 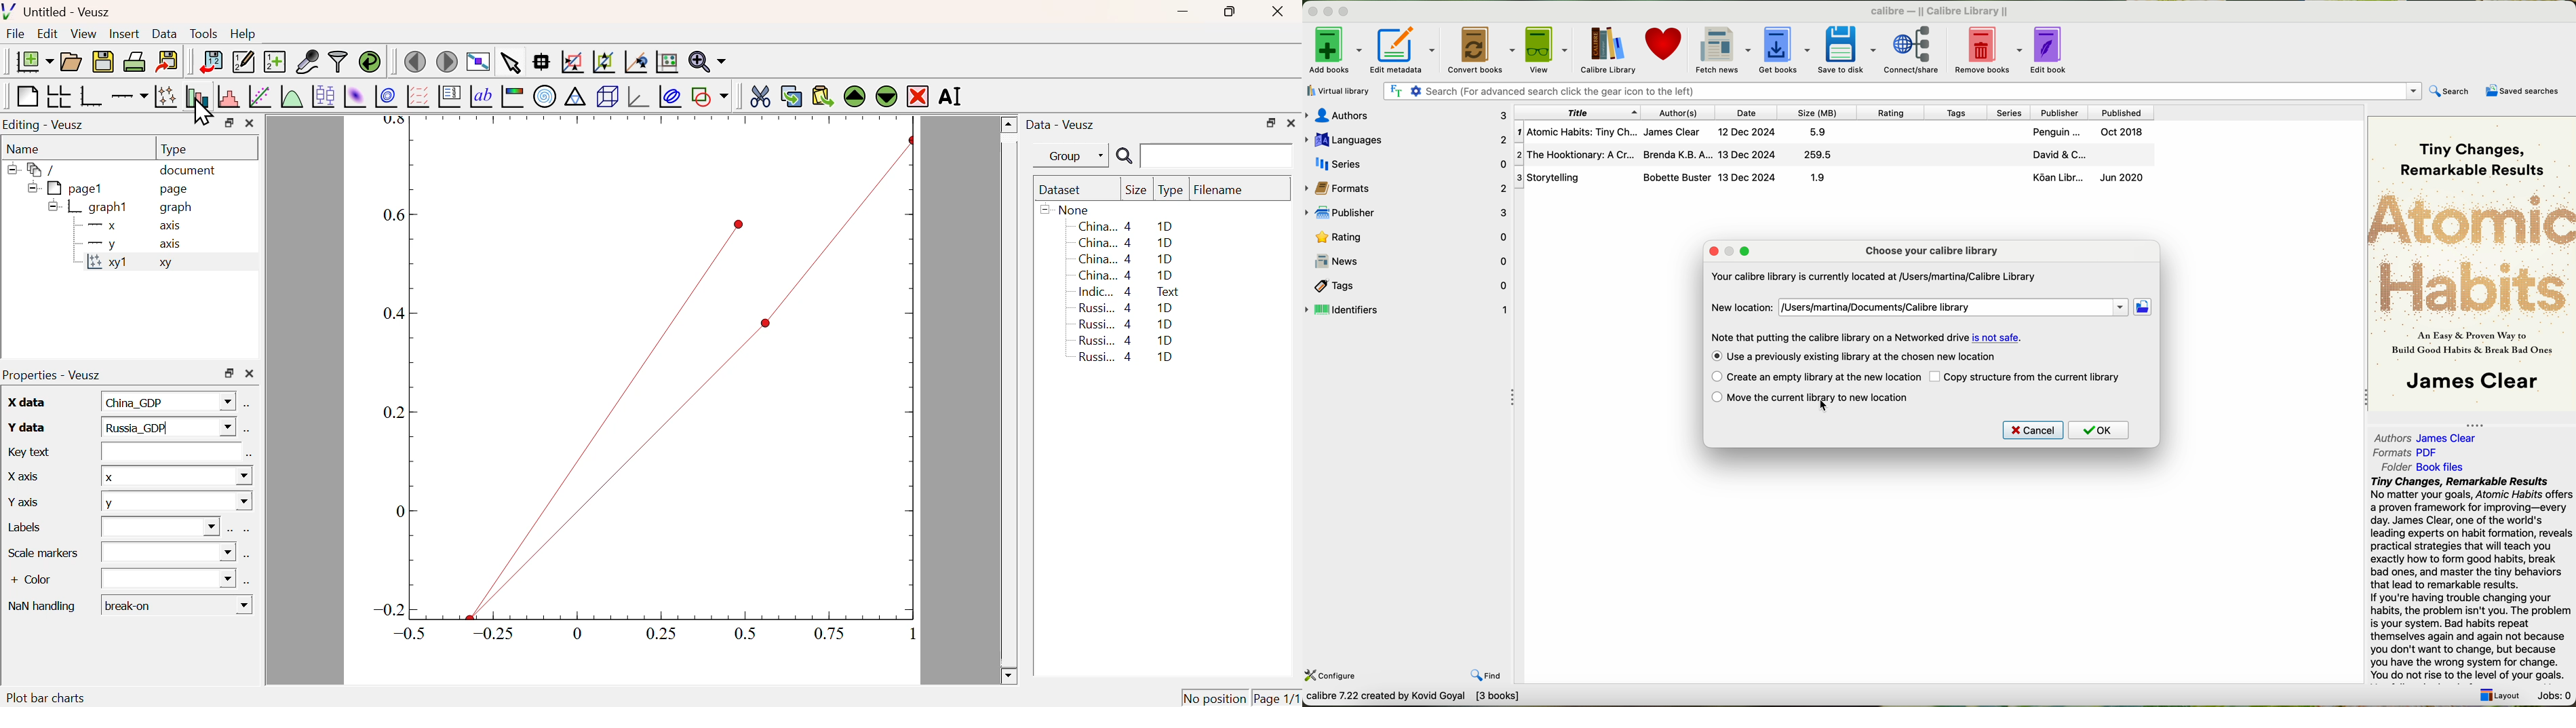 I want to click on /Users/martina/Documents/Calibre library, so click(x=1955, y=306).